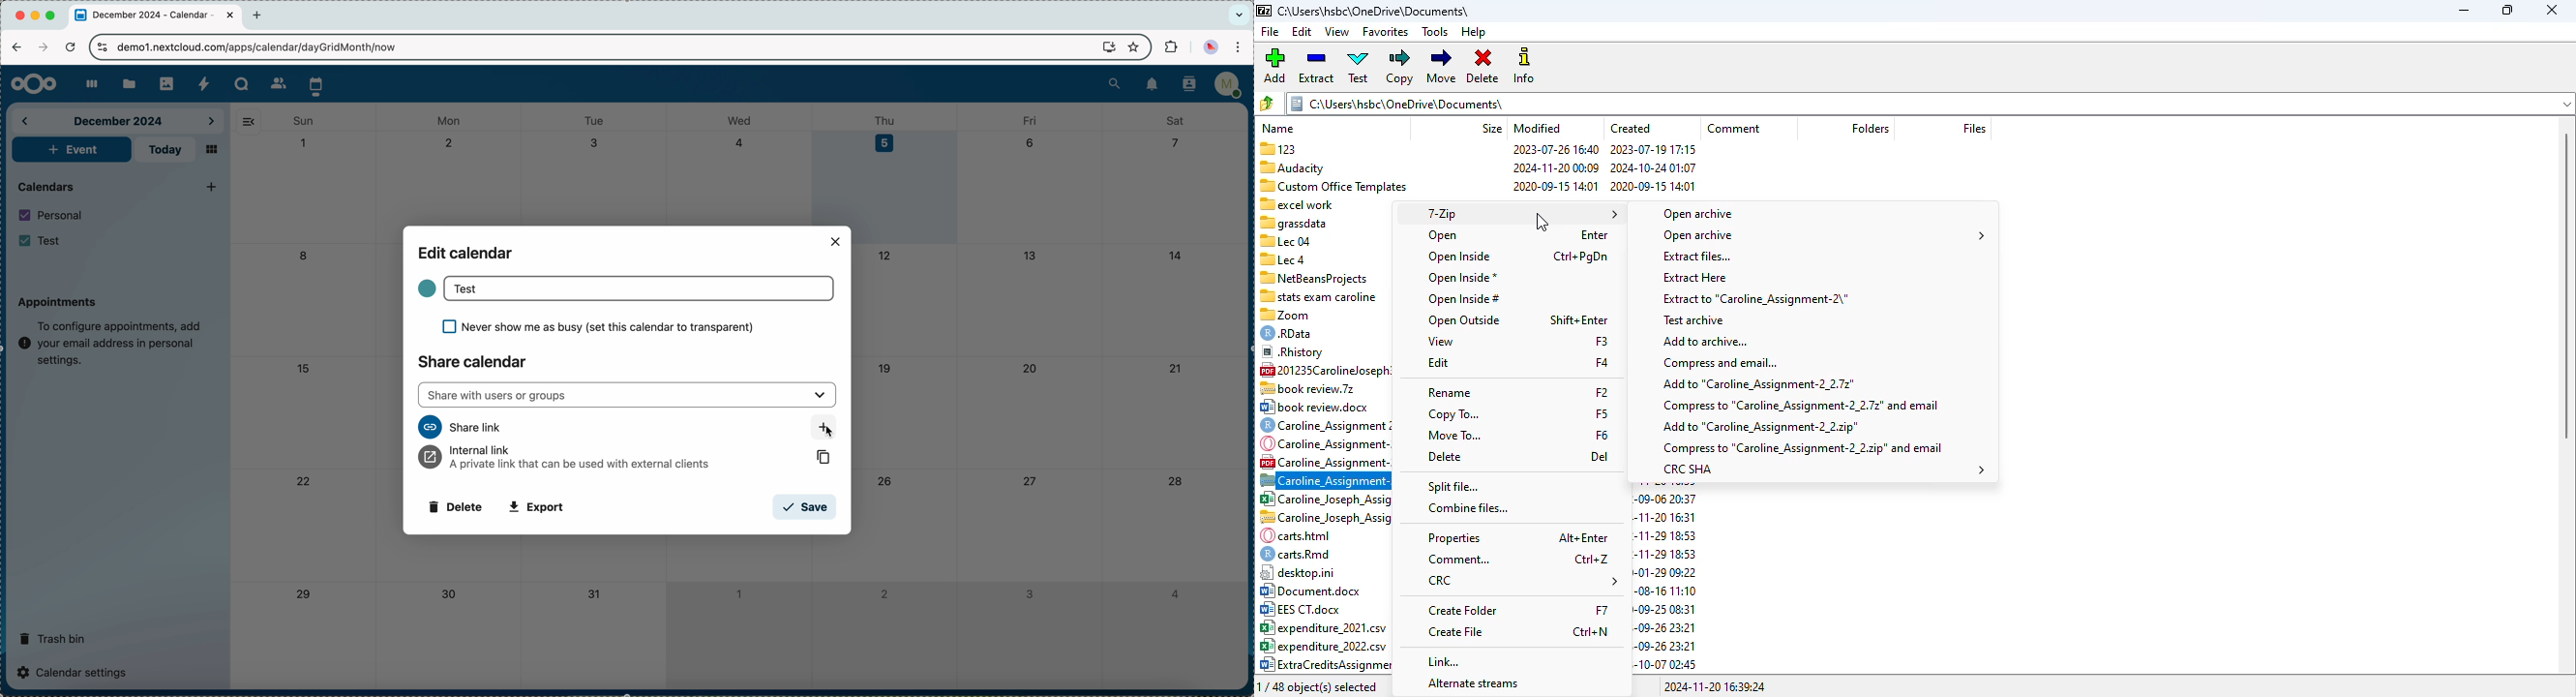 This screenshot has width=2576, height=700. What do you see at coordinates (887, 177) in the screenshot?
I see `day 5 selected` at bounding box center [887, 177].